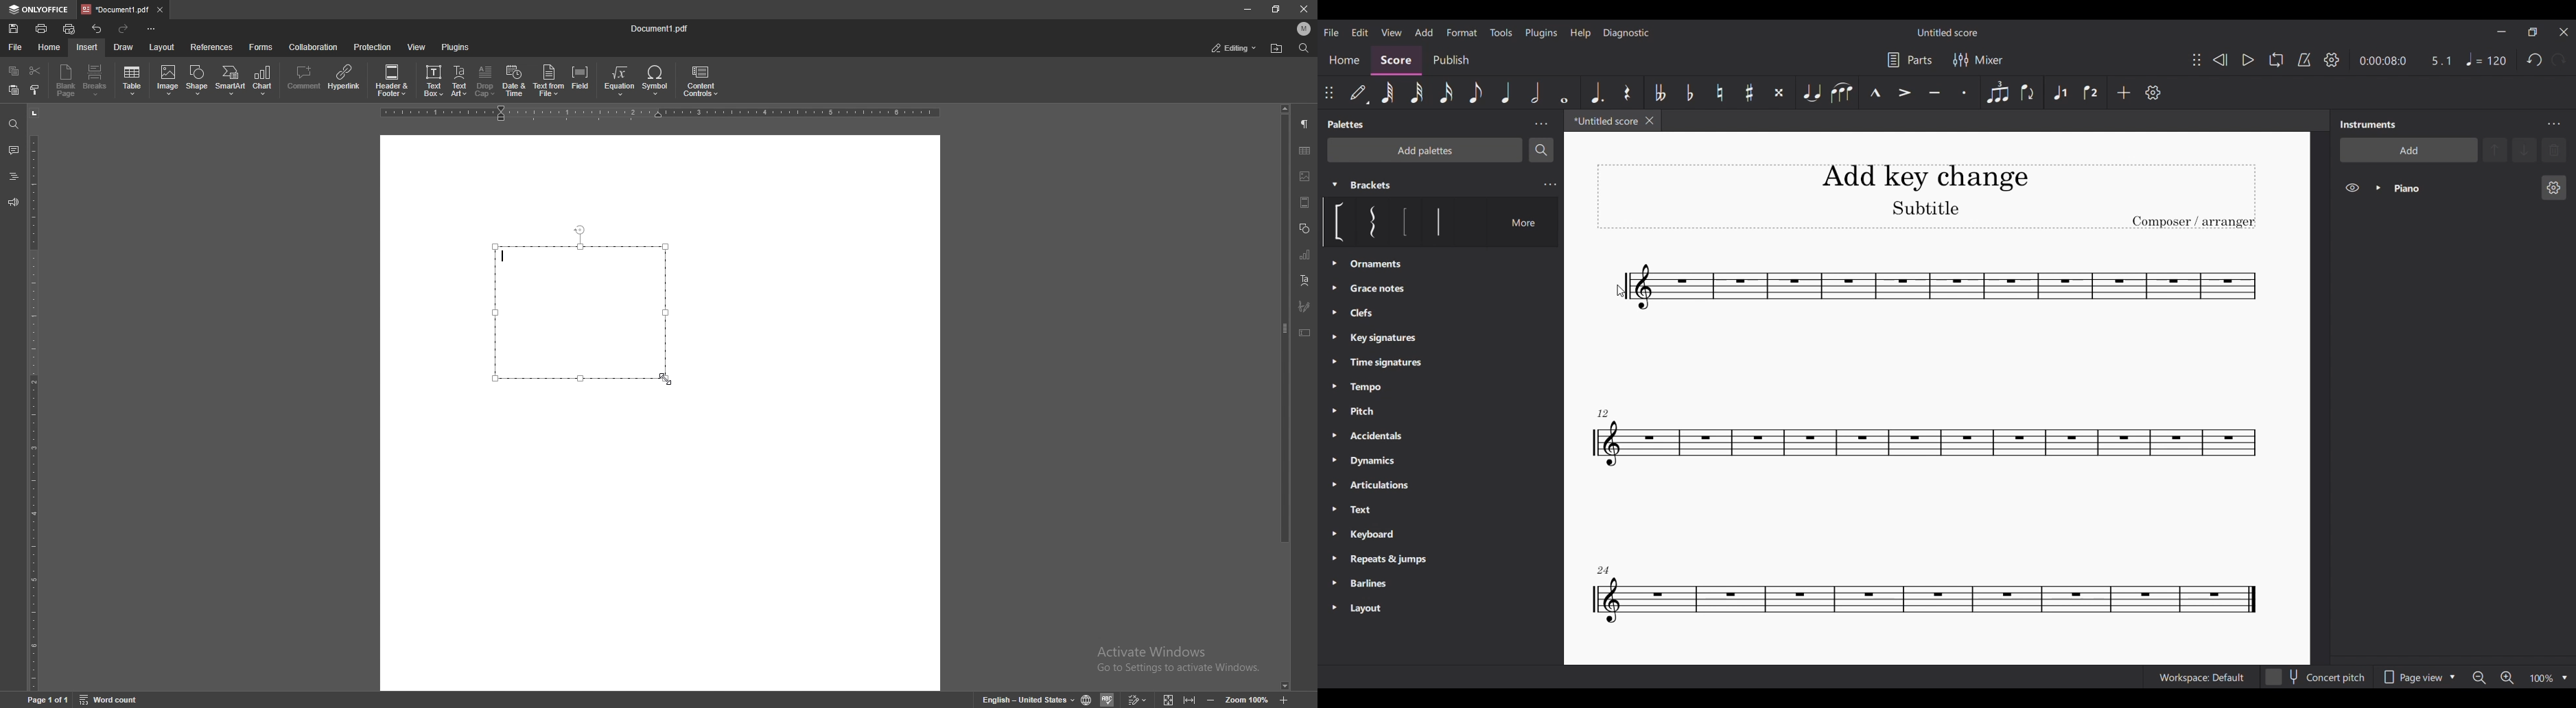 The image size is (2576, 728). I want to click on Close tab, so click(1649, 121).